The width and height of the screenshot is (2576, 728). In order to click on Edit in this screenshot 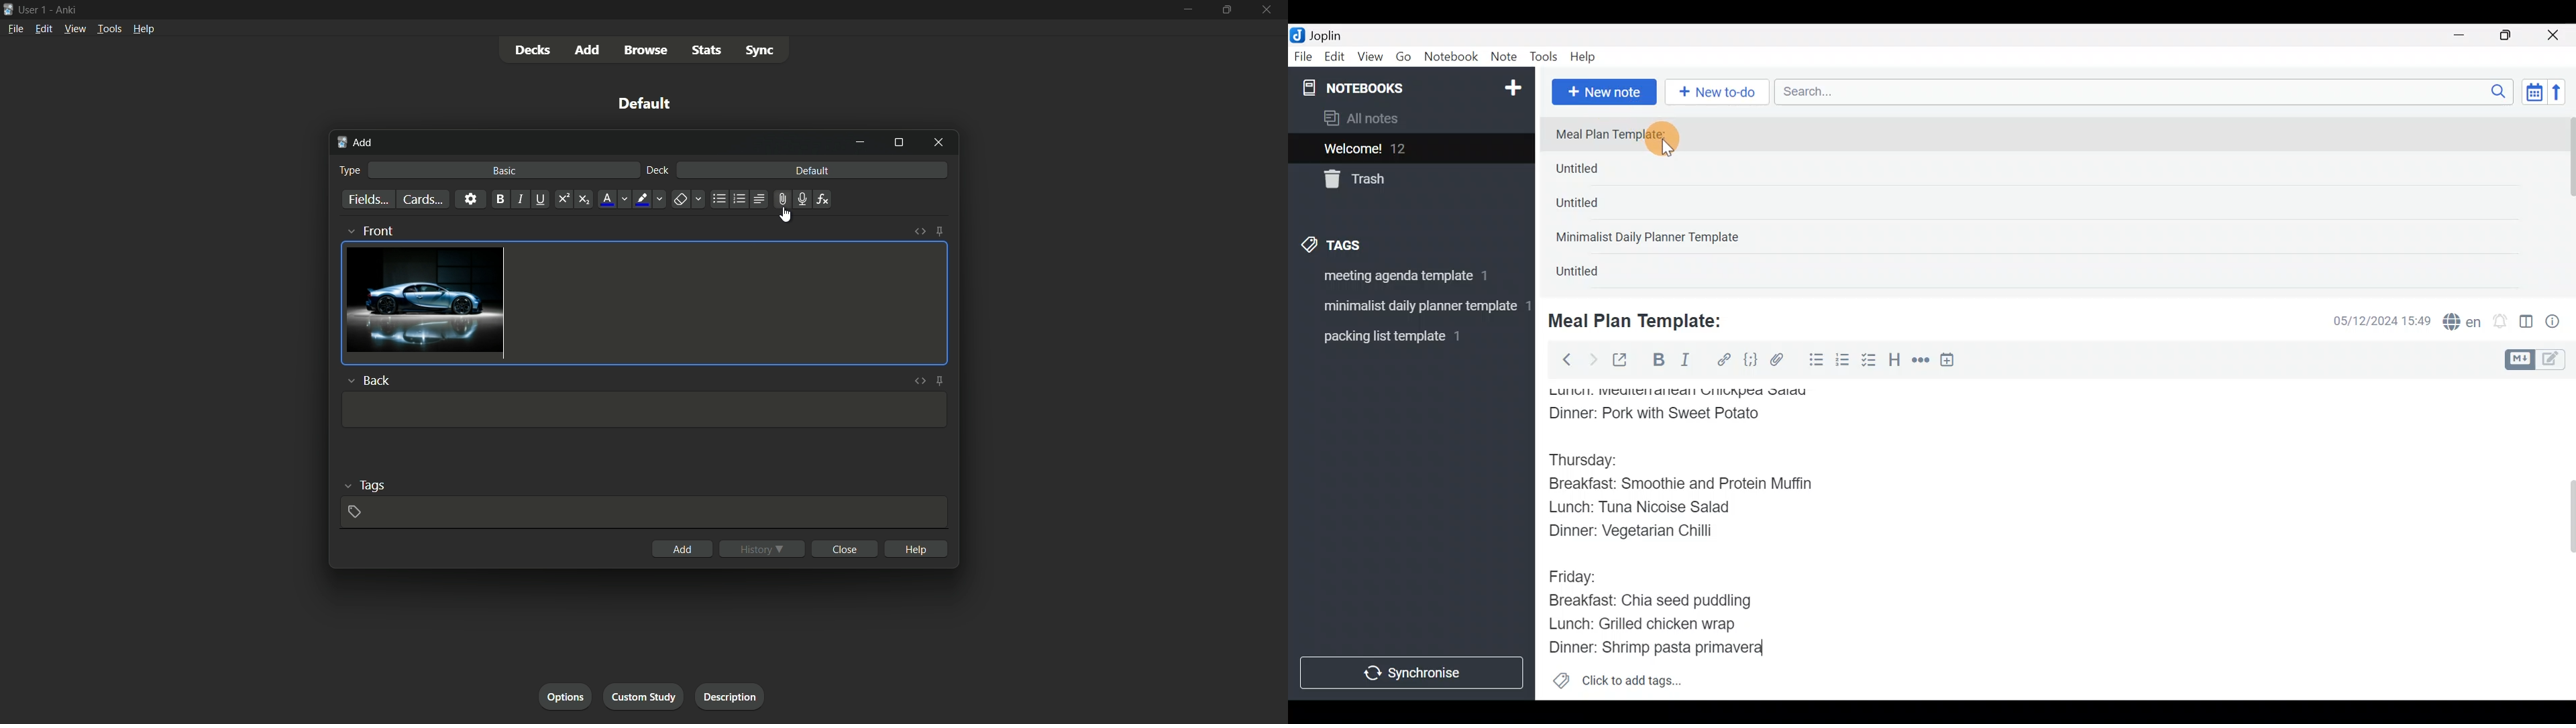, I will do `click(1335, 59)`.